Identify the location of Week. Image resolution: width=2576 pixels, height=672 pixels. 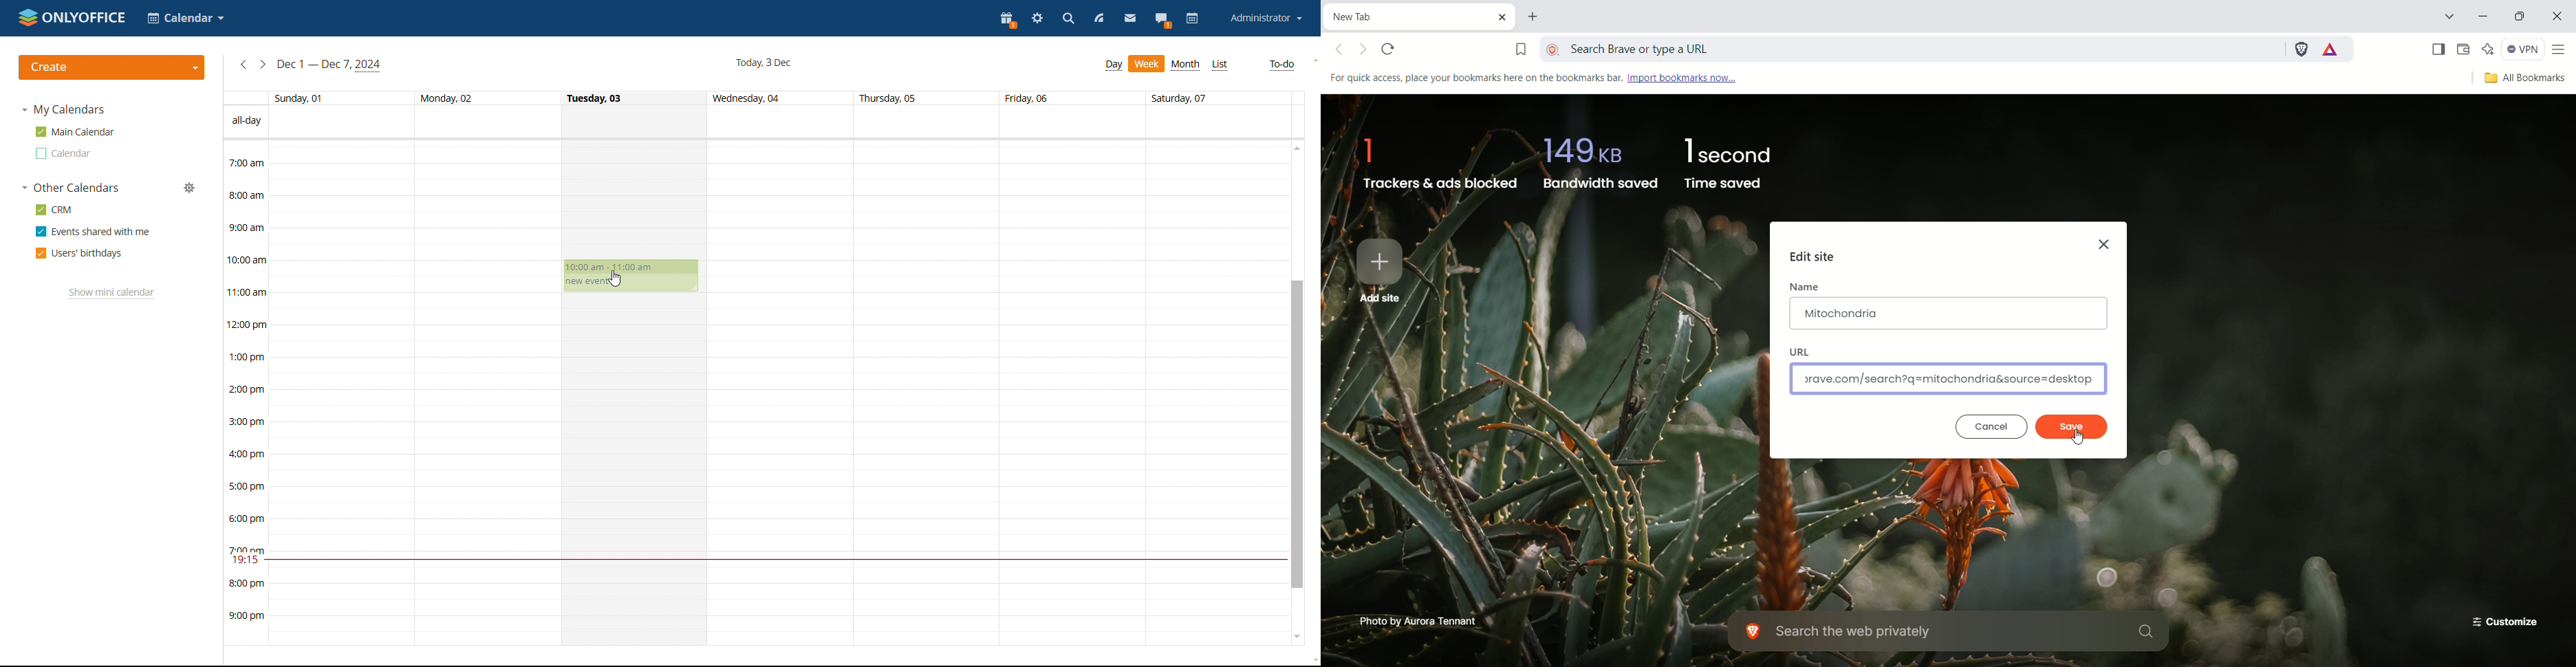
(1147, 64).